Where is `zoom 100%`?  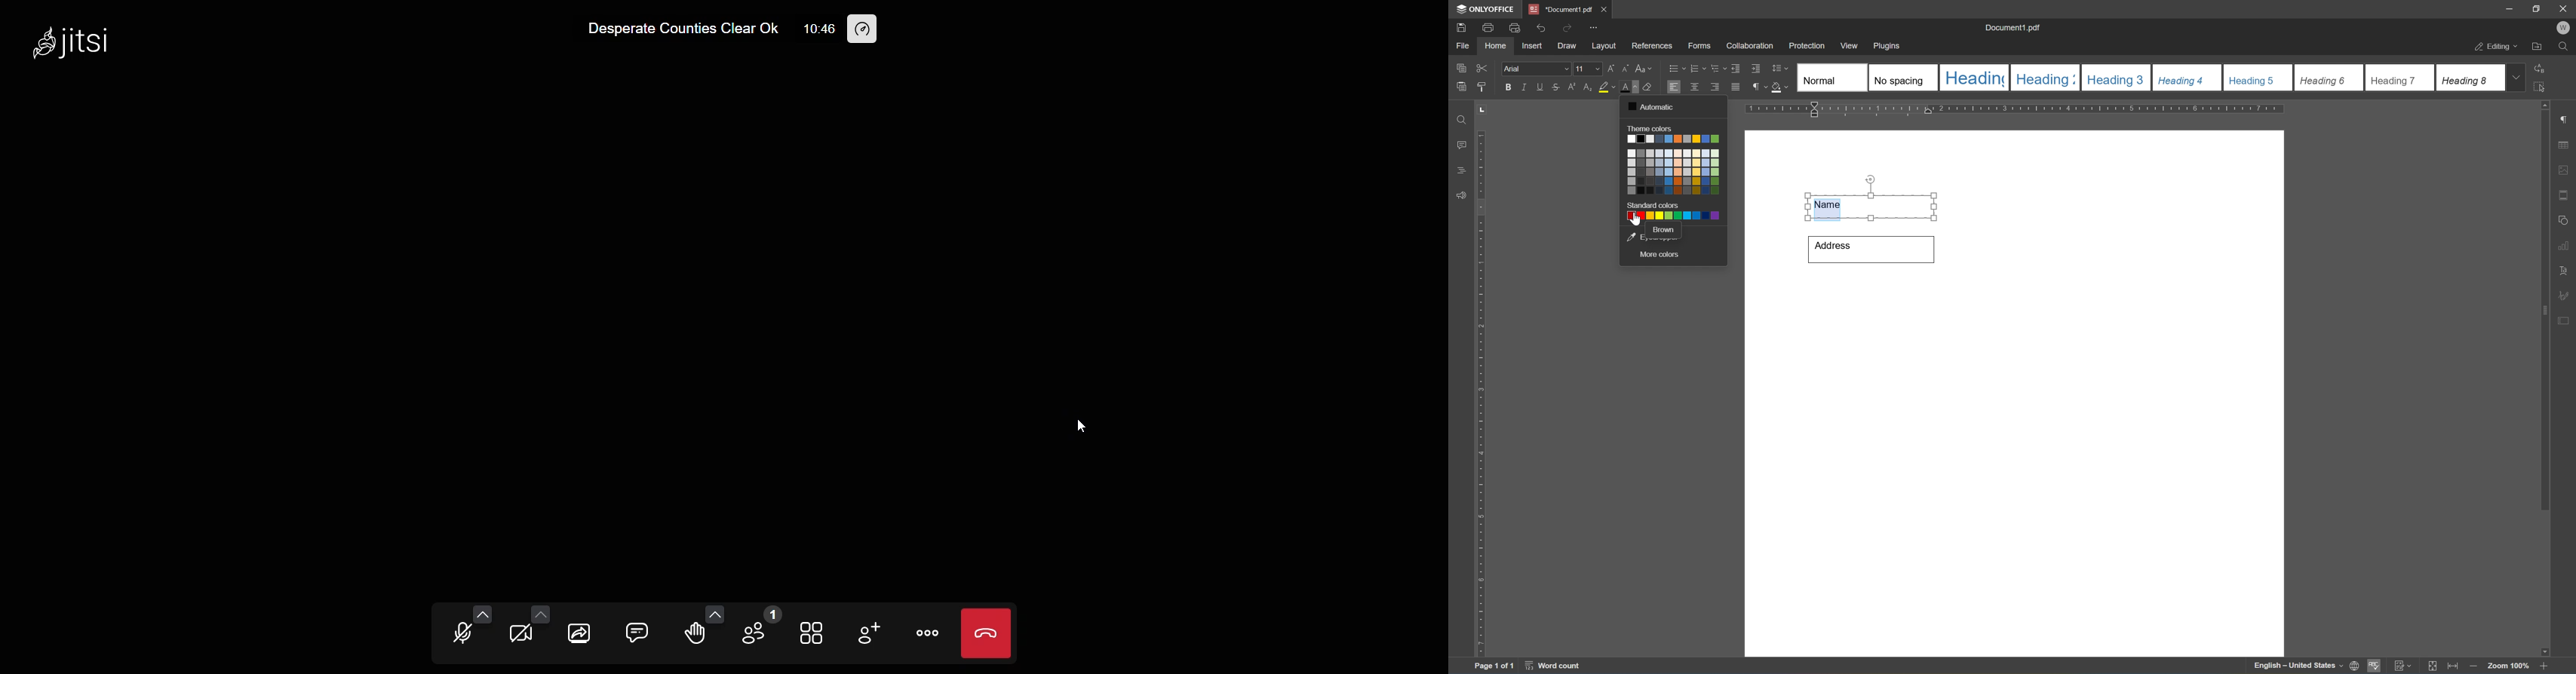 zoom 100% is located at coordinates (2508, 665).